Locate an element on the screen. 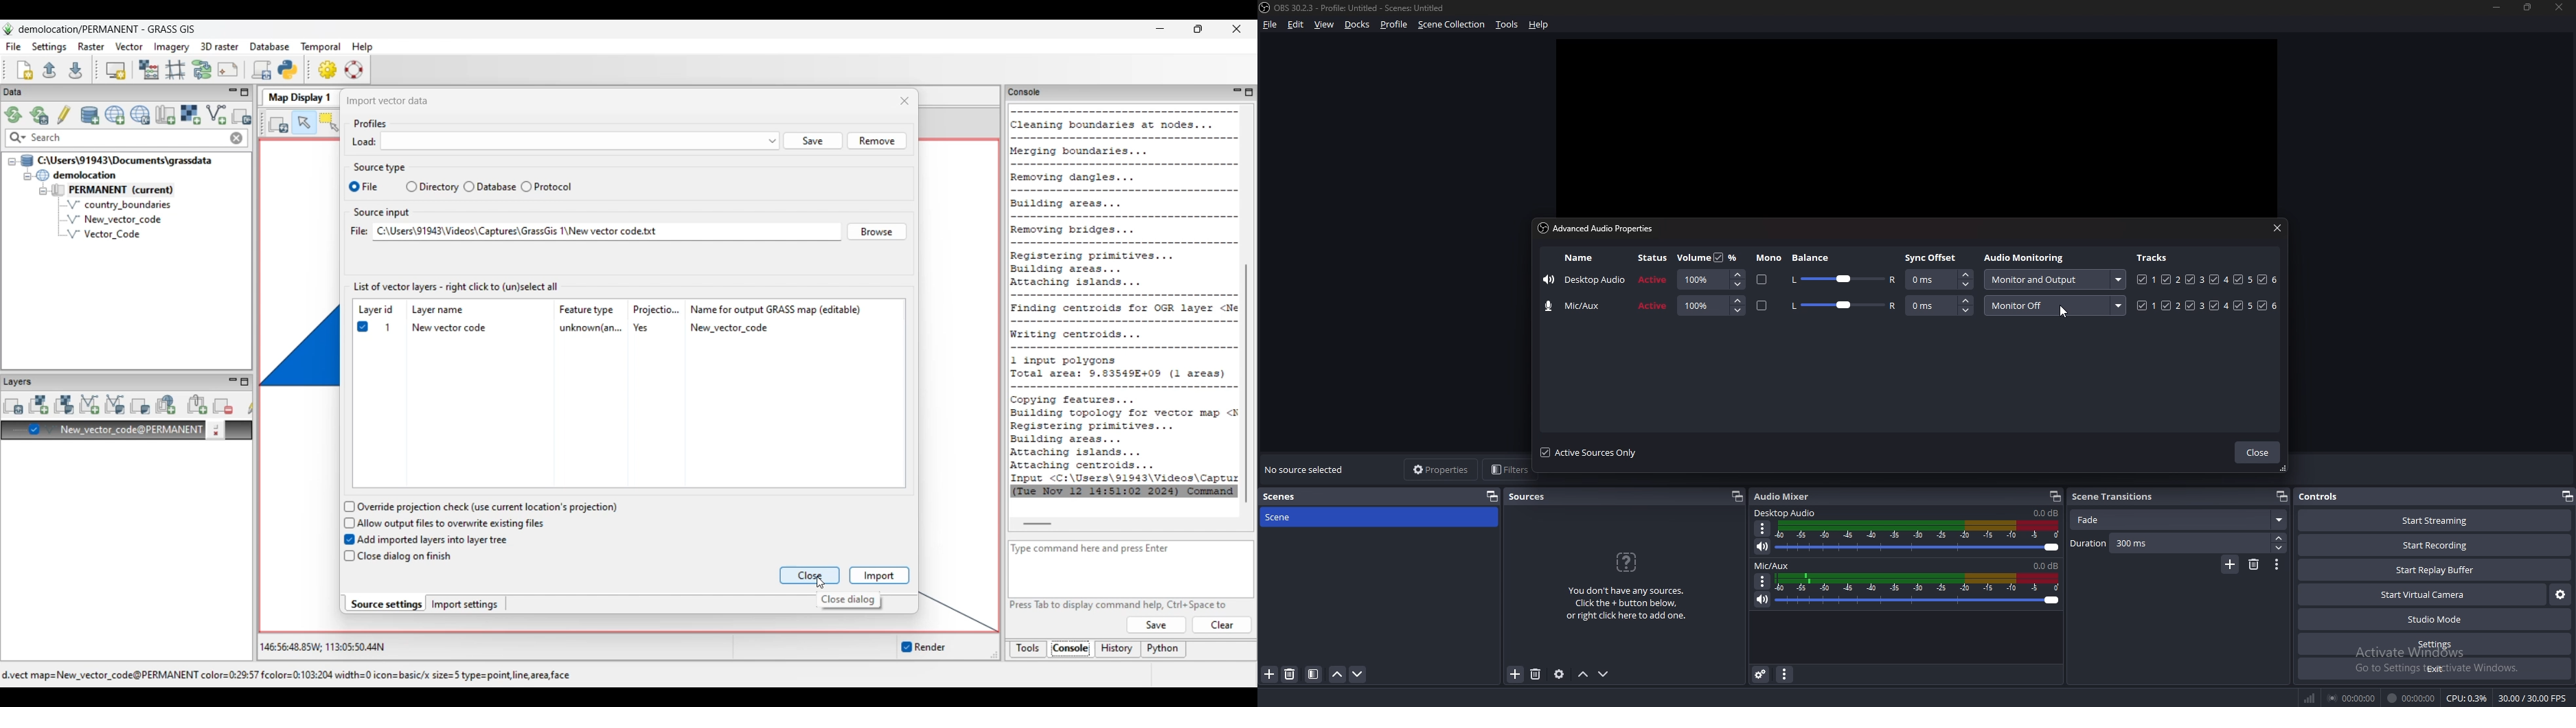 The width and height of the screenshot is (2576, 728). studio mode is located at coordinates (2434, 620).